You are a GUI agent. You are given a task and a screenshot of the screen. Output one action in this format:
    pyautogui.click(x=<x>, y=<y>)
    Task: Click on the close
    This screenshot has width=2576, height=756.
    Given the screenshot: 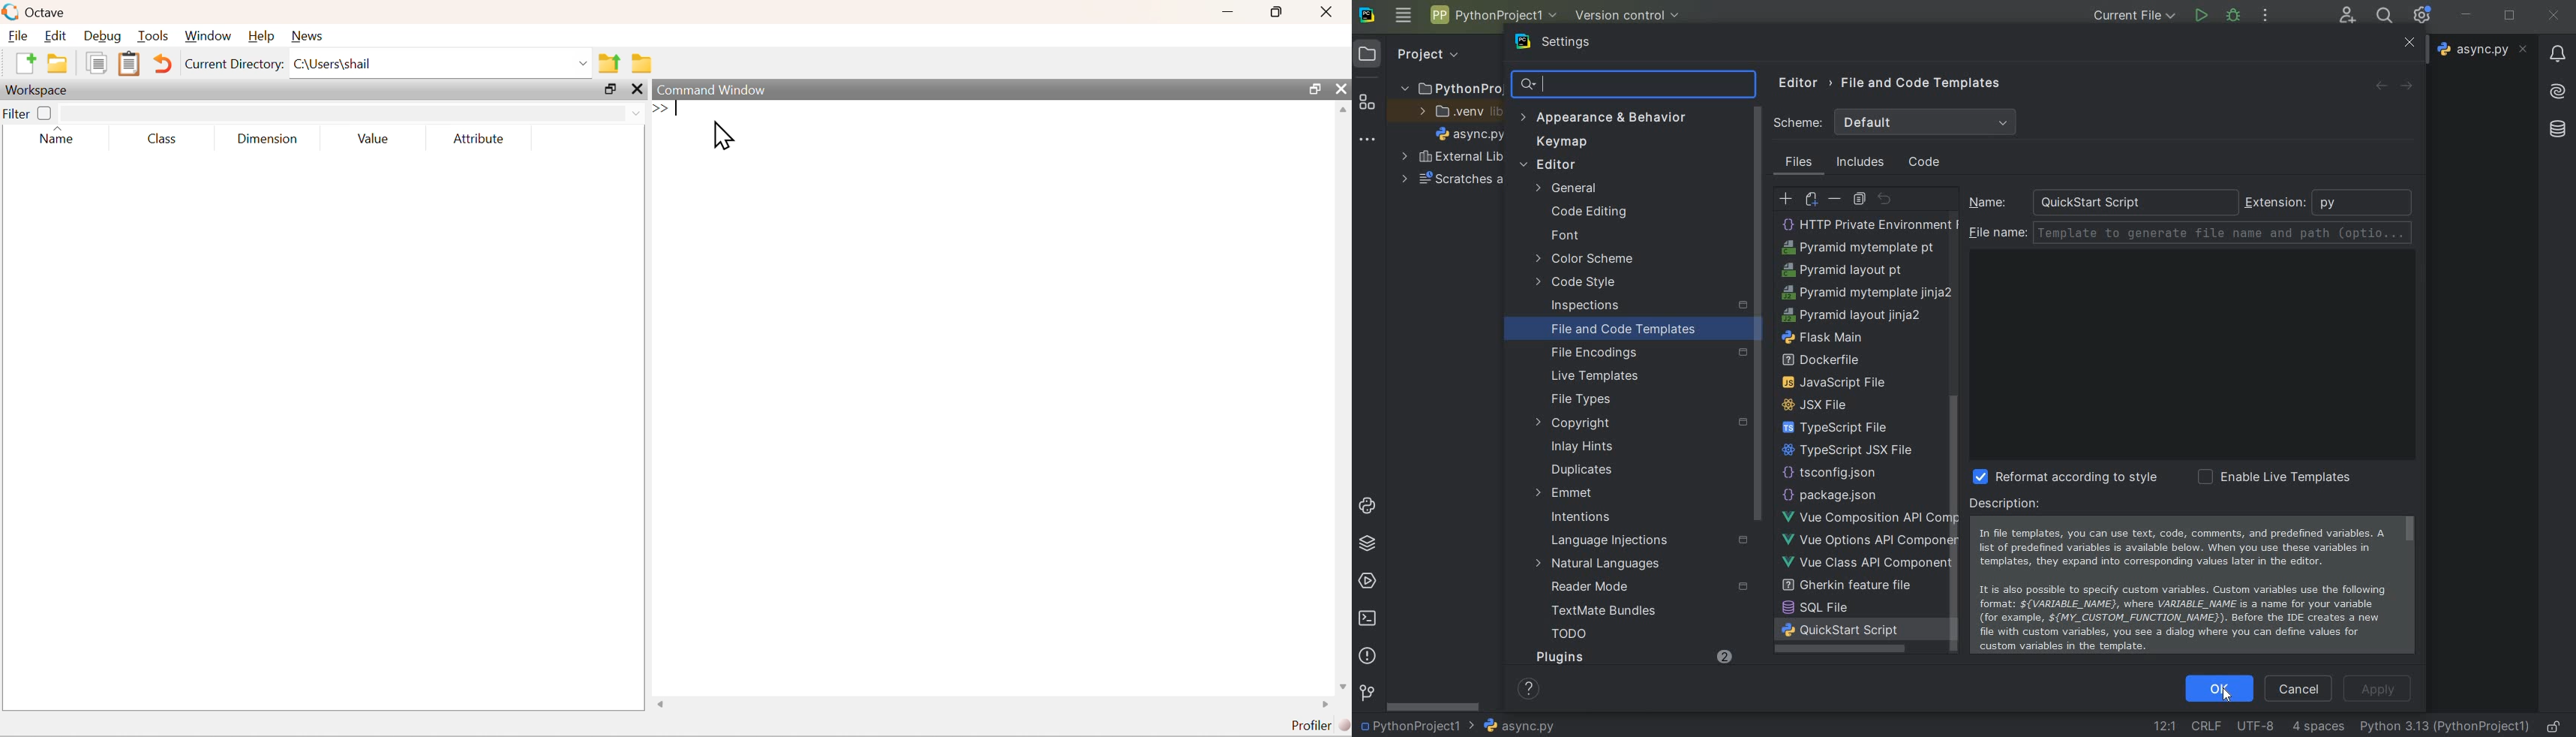 What is the action you would take?
    pyautogui.click(x=2554, y=15)
    